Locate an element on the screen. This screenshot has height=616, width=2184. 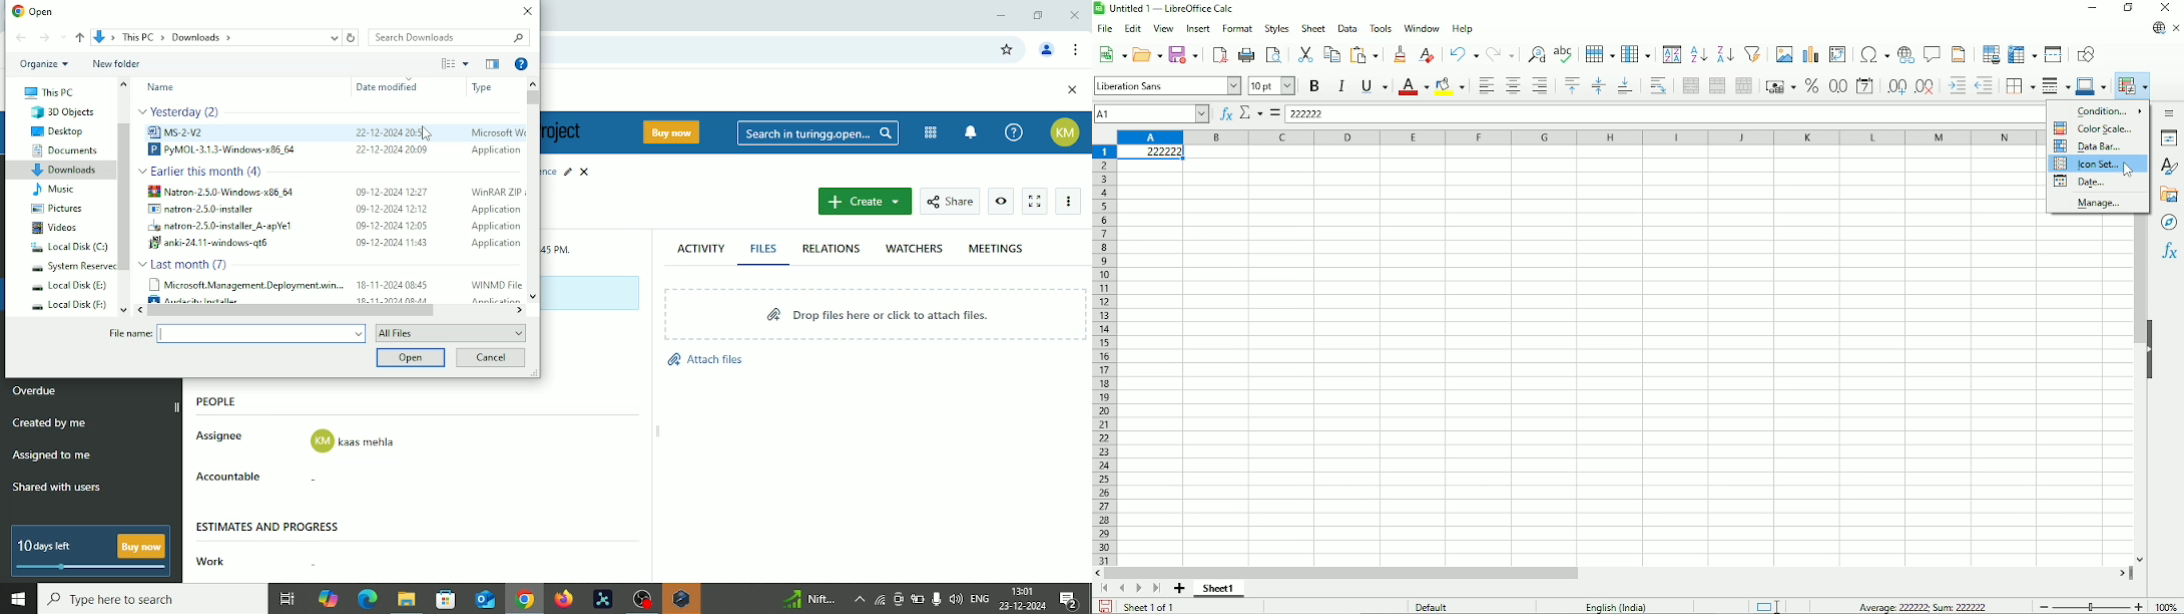
Sidebar settings is located at coordinates (2170, 112).